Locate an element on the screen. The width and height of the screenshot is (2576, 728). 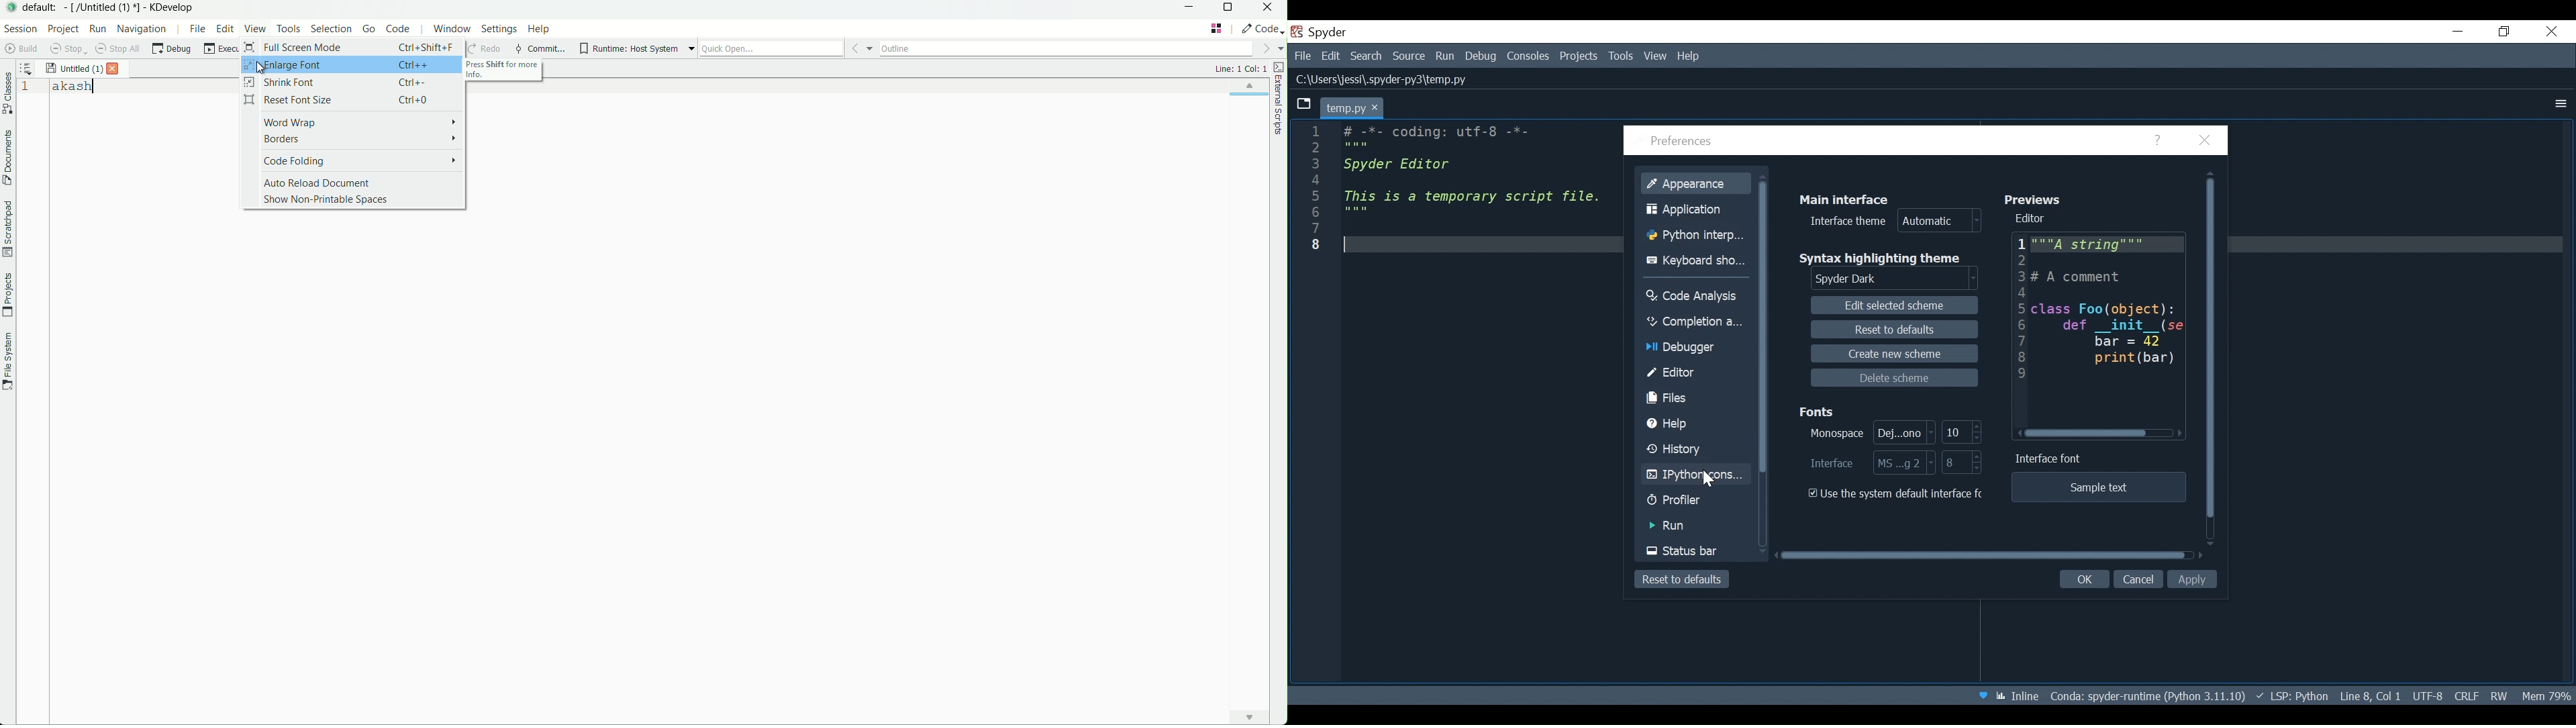
Cursor is located at coordinates (1712, 480).